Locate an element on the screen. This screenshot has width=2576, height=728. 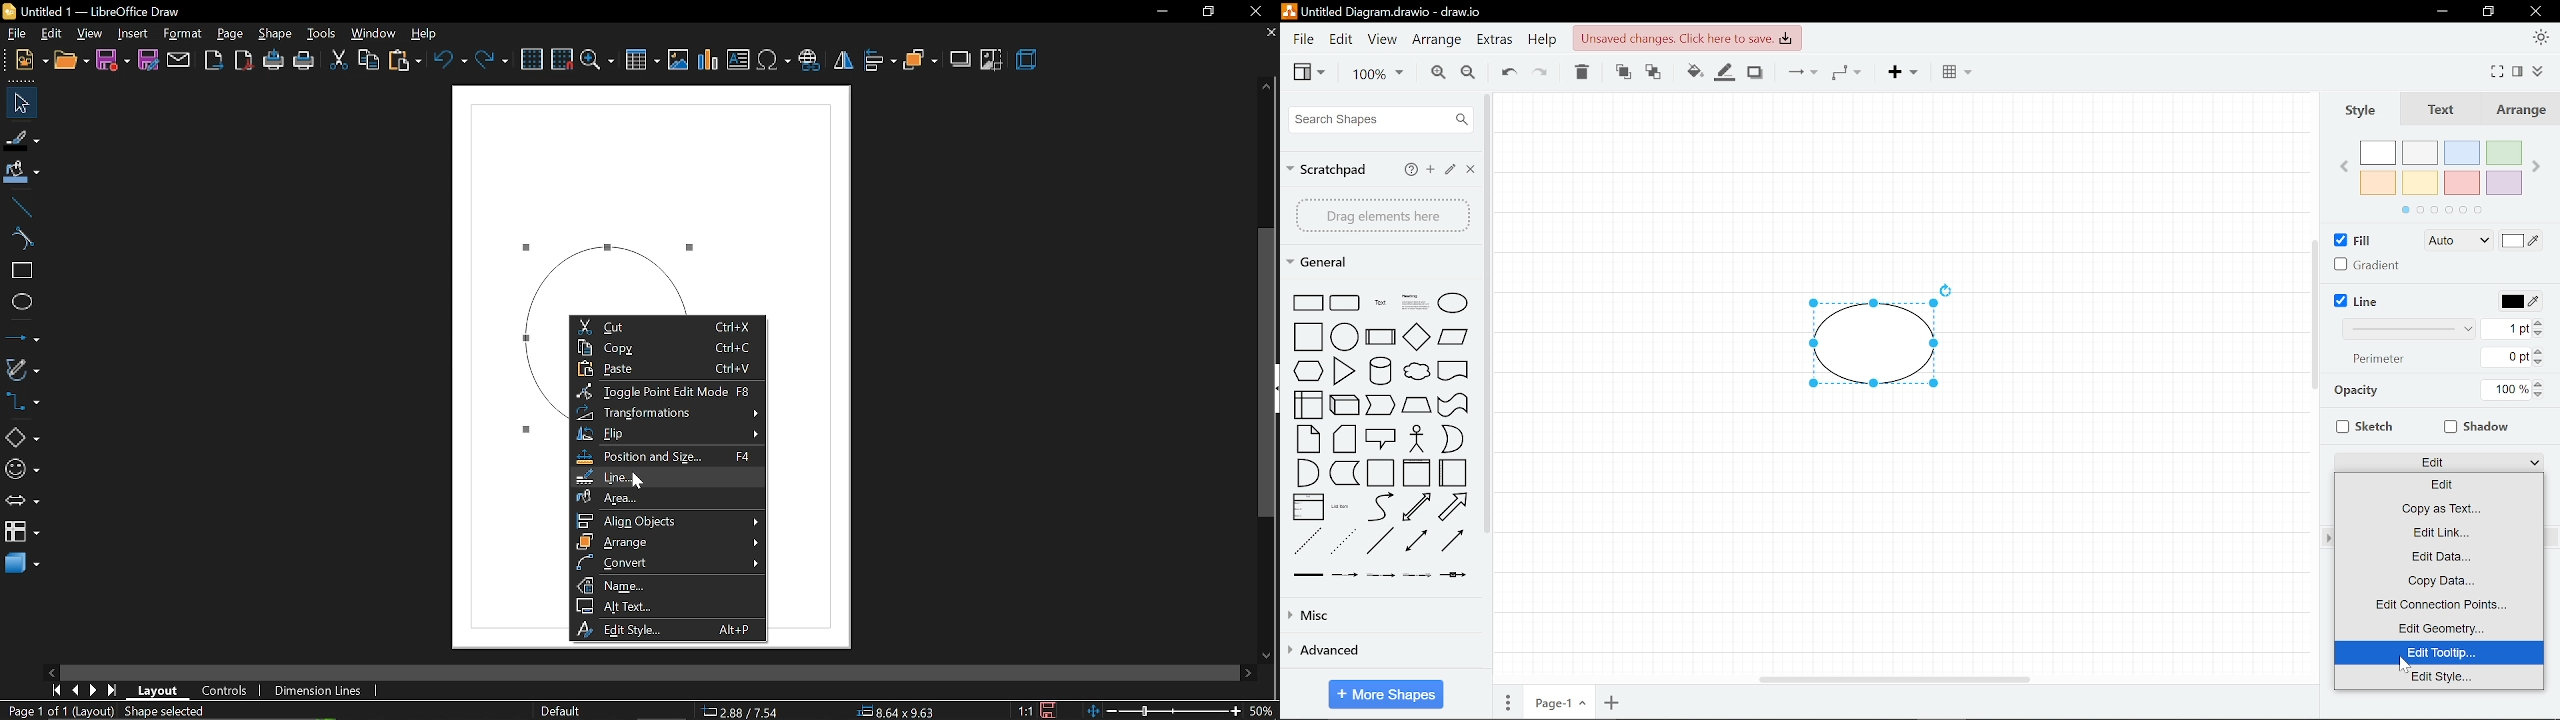
restore down is located at coordinates (1206, 13).